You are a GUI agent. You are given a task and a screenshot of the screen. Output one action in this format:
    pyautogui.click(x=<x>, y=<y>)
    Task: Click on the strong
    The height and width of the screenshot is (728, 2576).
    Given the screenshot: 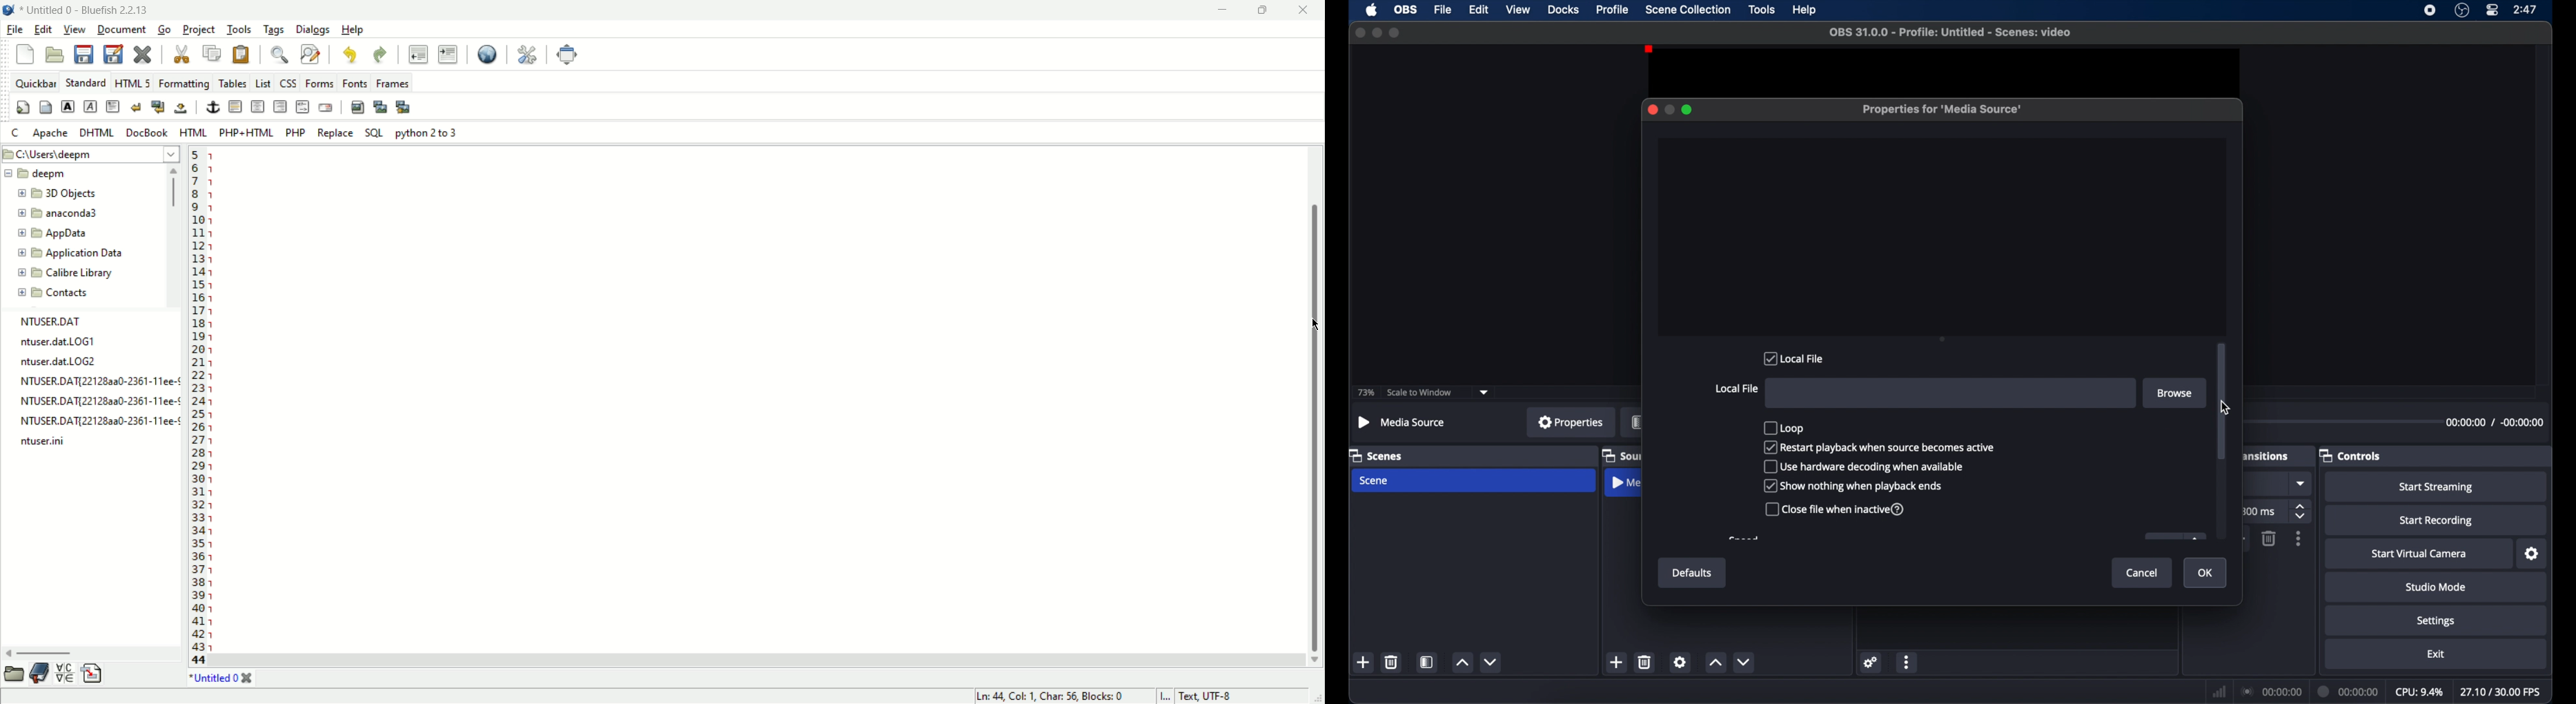 What is the action you would take?
    pyautogui.click(x=68, y=106)
    